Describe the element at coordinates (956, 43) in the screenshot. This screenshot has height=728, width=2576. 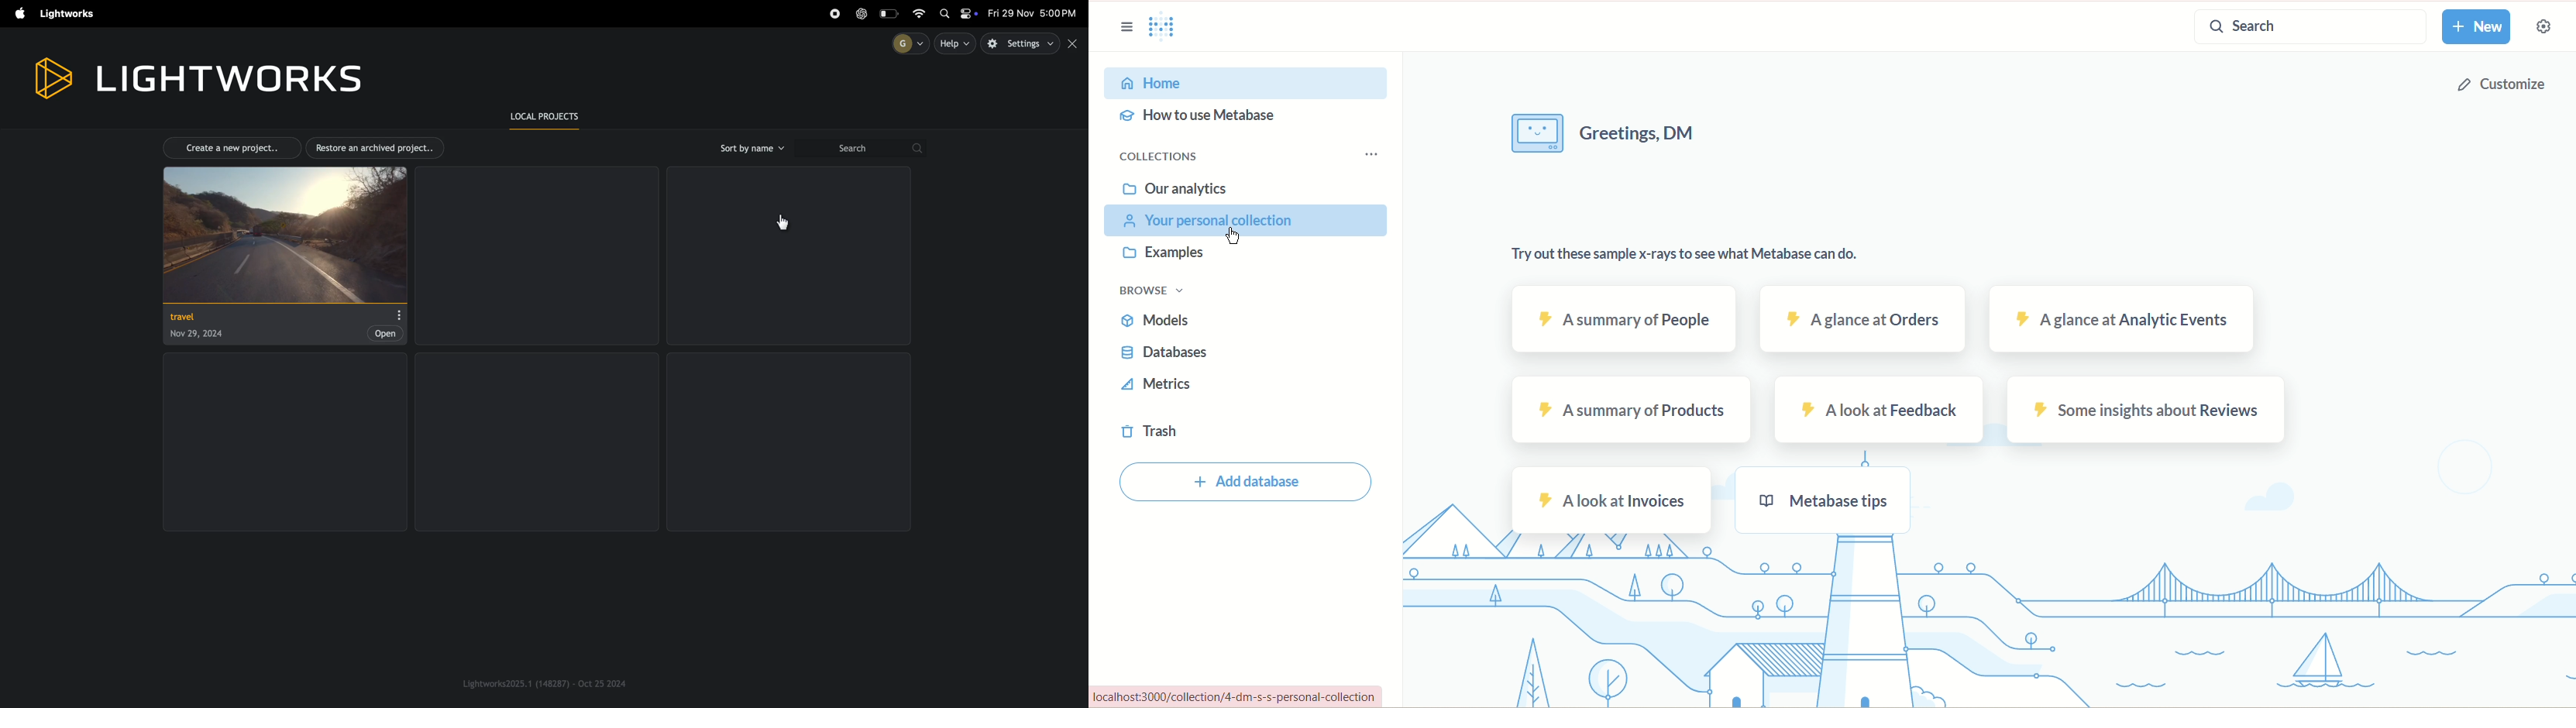
I see `help` at that location.